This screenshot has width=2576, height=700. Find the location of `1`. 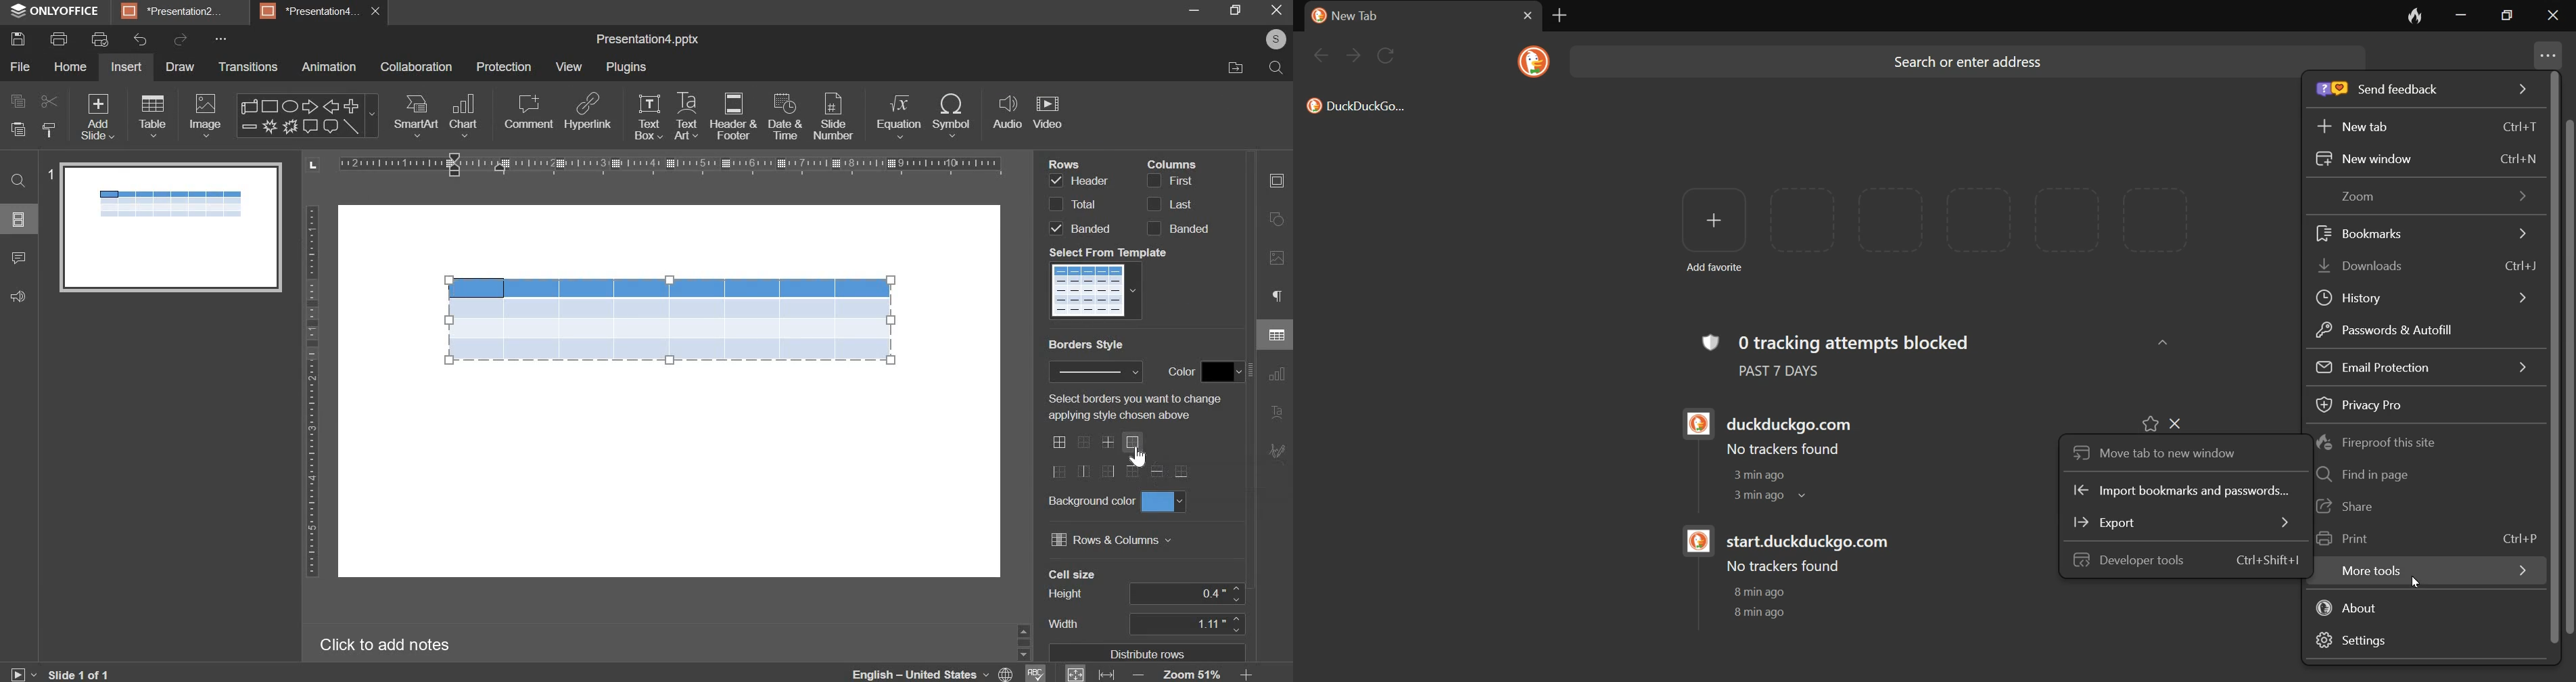

1 is located at coordinates (52, 175).